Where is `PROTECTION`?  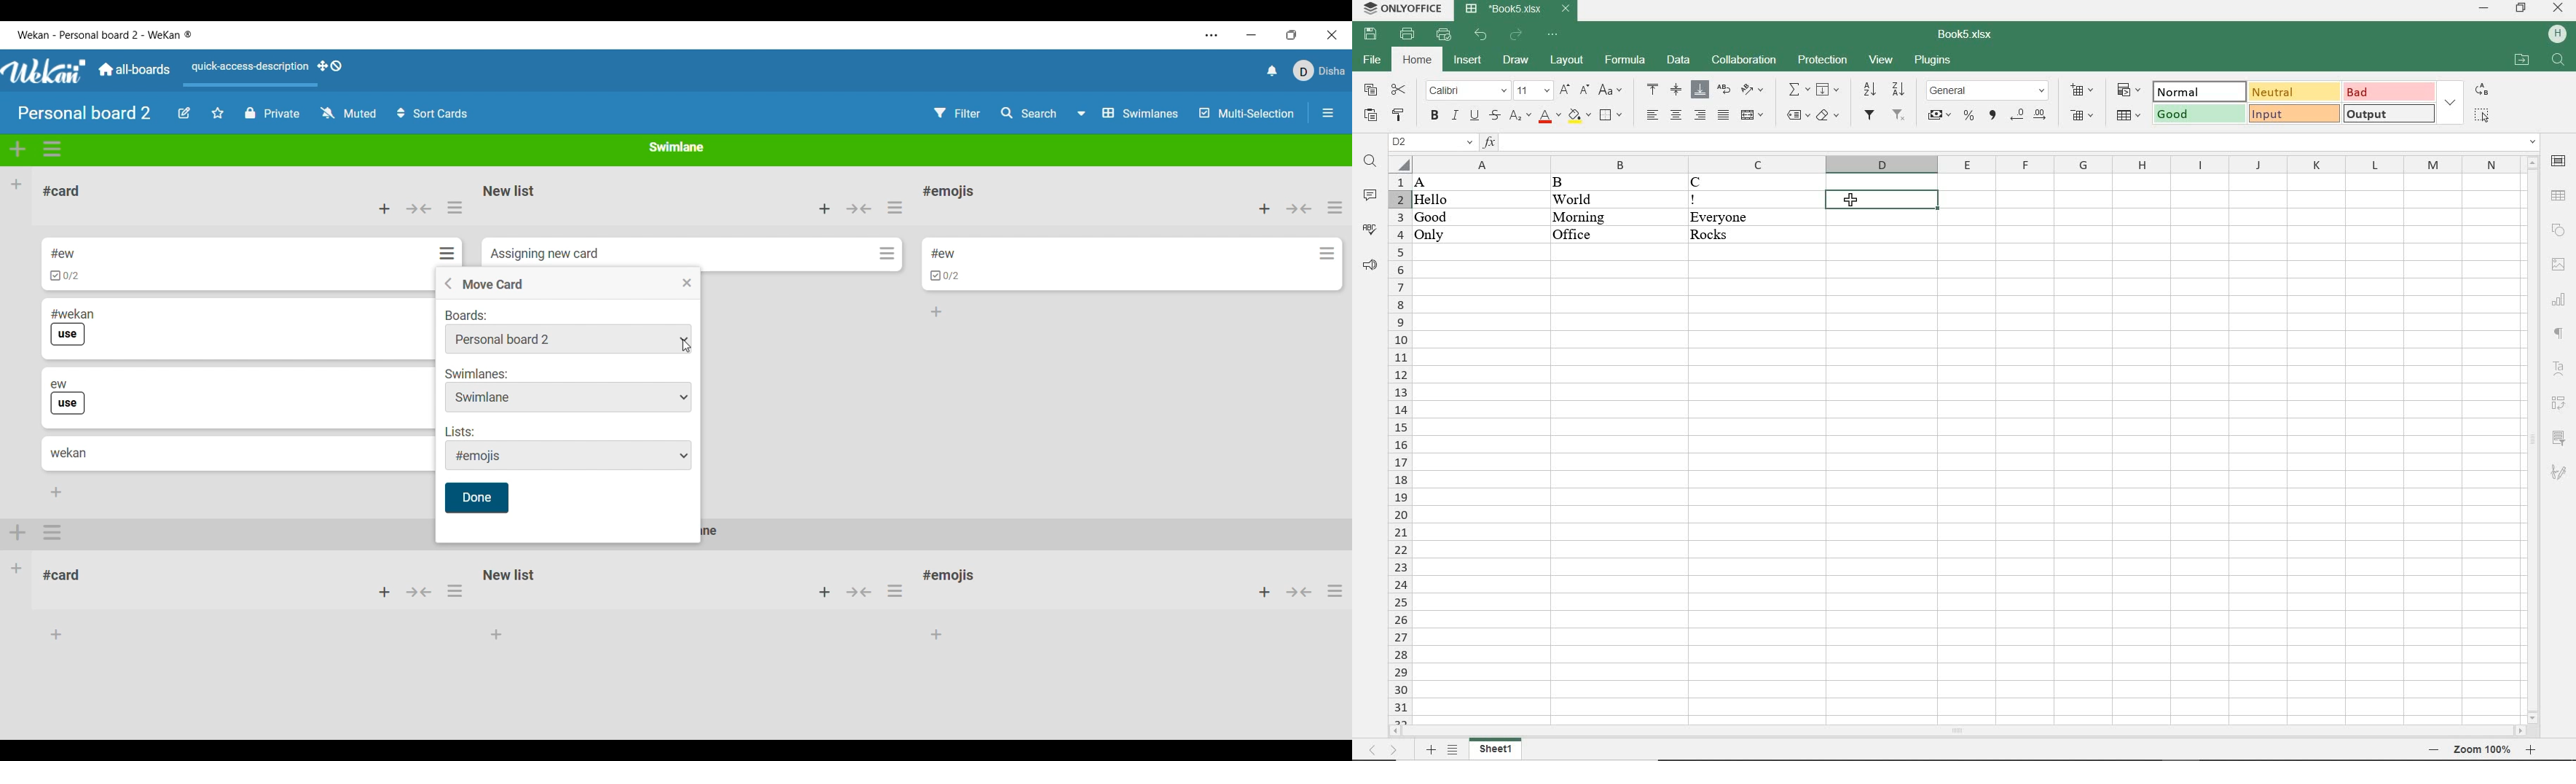
PROTECTION is located at coordinates (1819, 59).